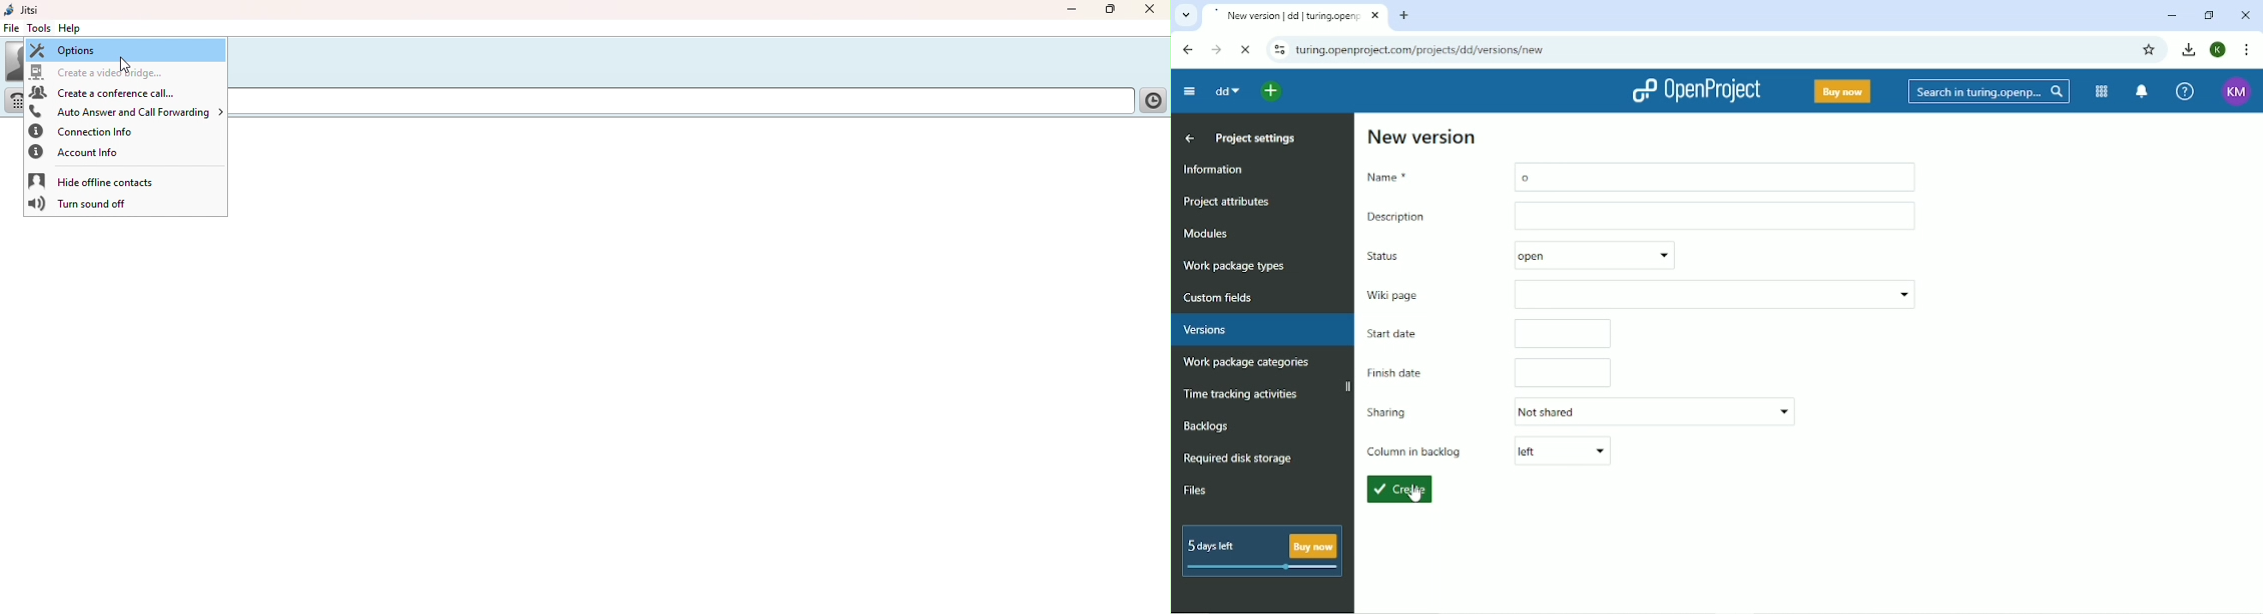  Describe the element at coordinates (1424, 136) in the screenshot. I see `New version` at that location.